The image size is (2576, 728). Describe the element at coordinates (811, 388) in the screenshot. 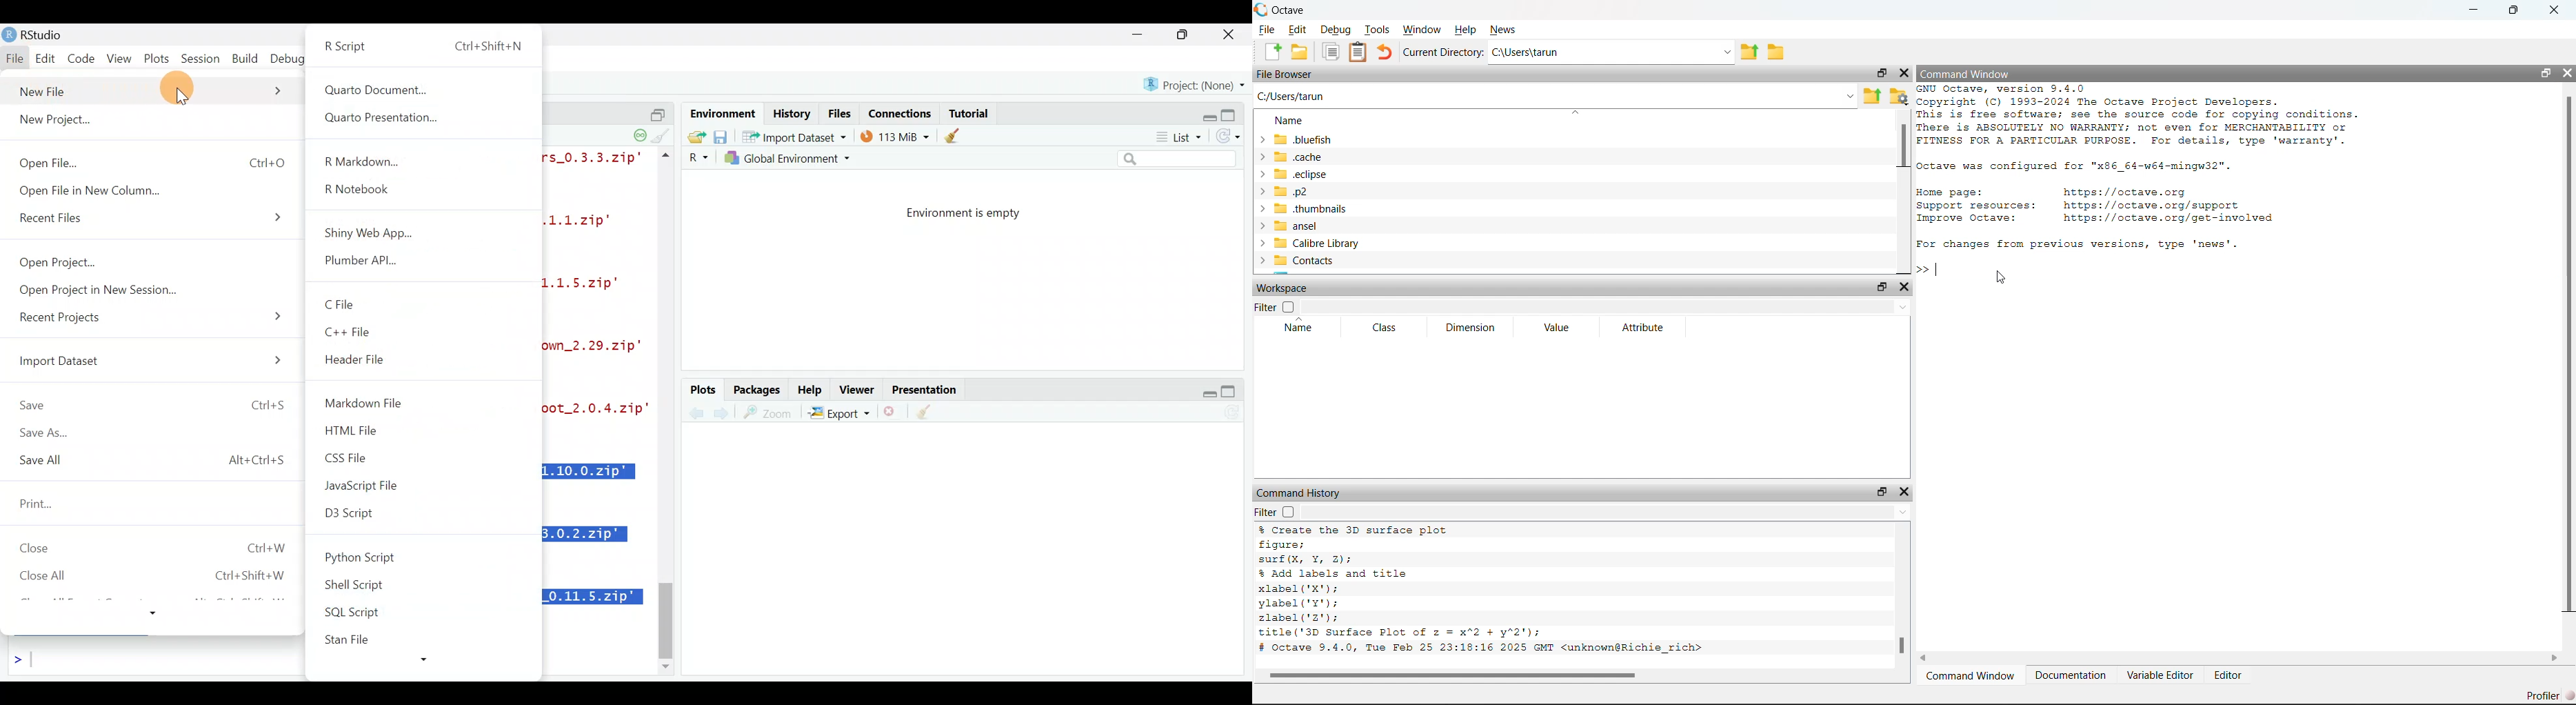

I see `Help` at that location.